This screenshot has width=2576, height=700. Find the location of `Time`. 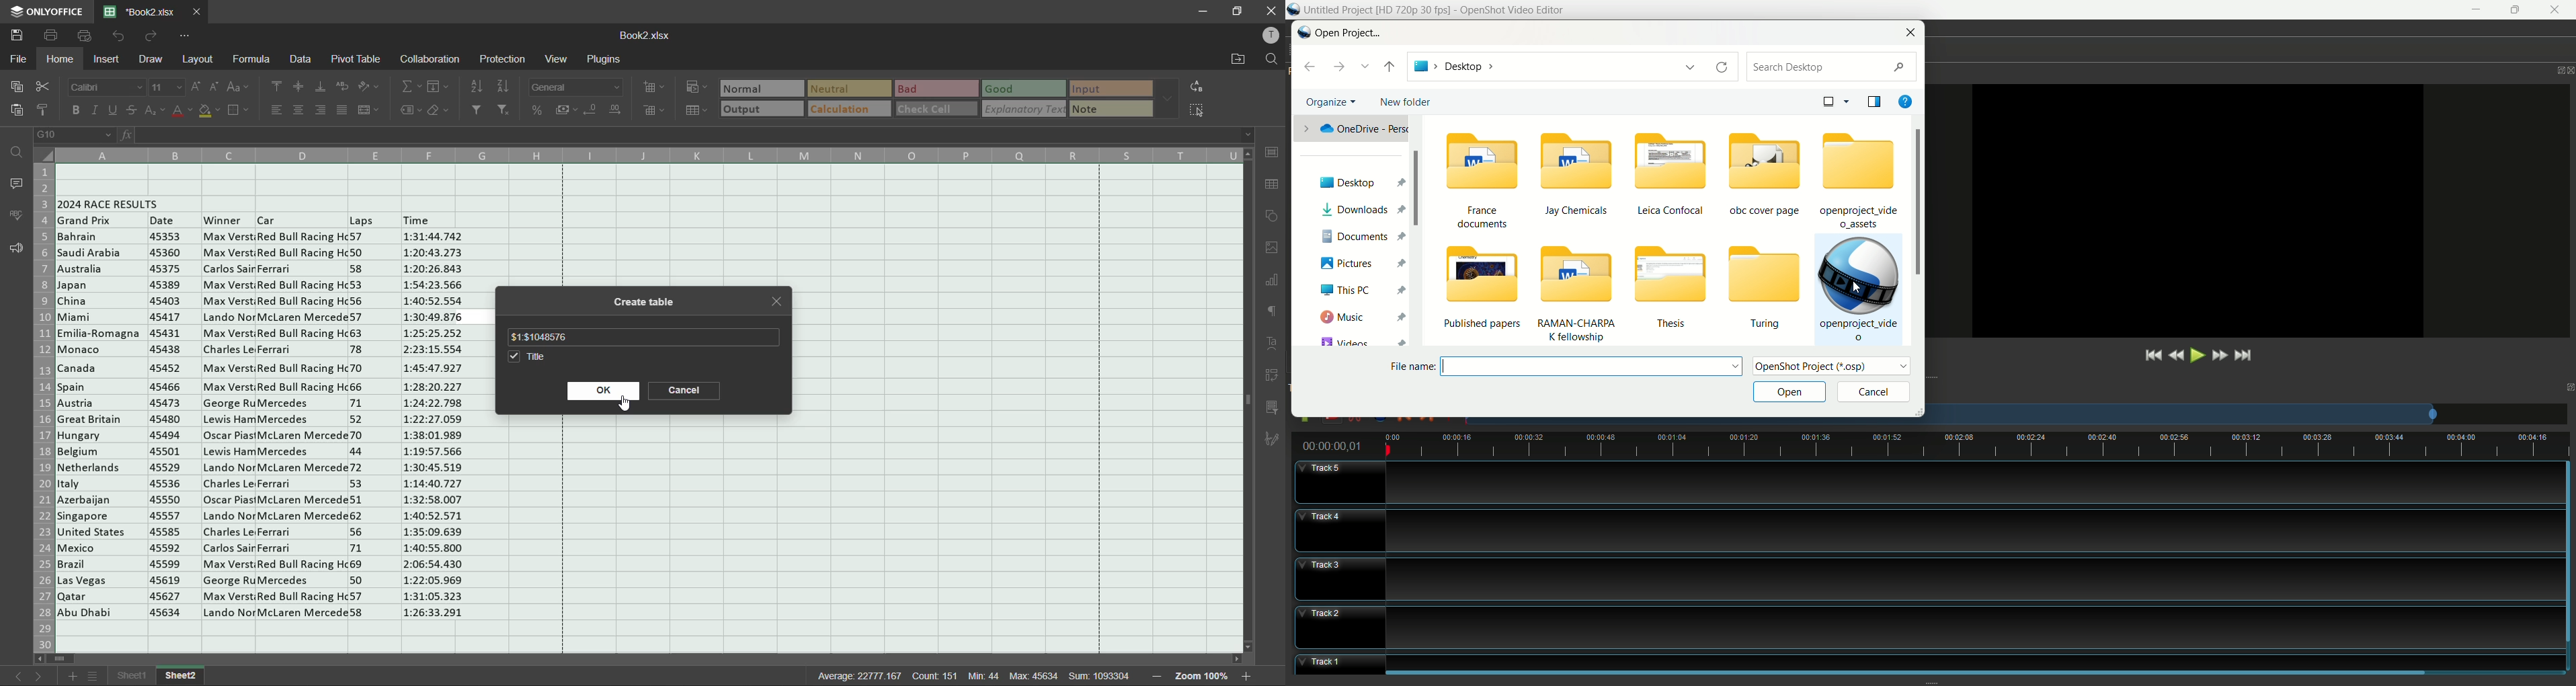

Time is located at coordinates (433, 429).